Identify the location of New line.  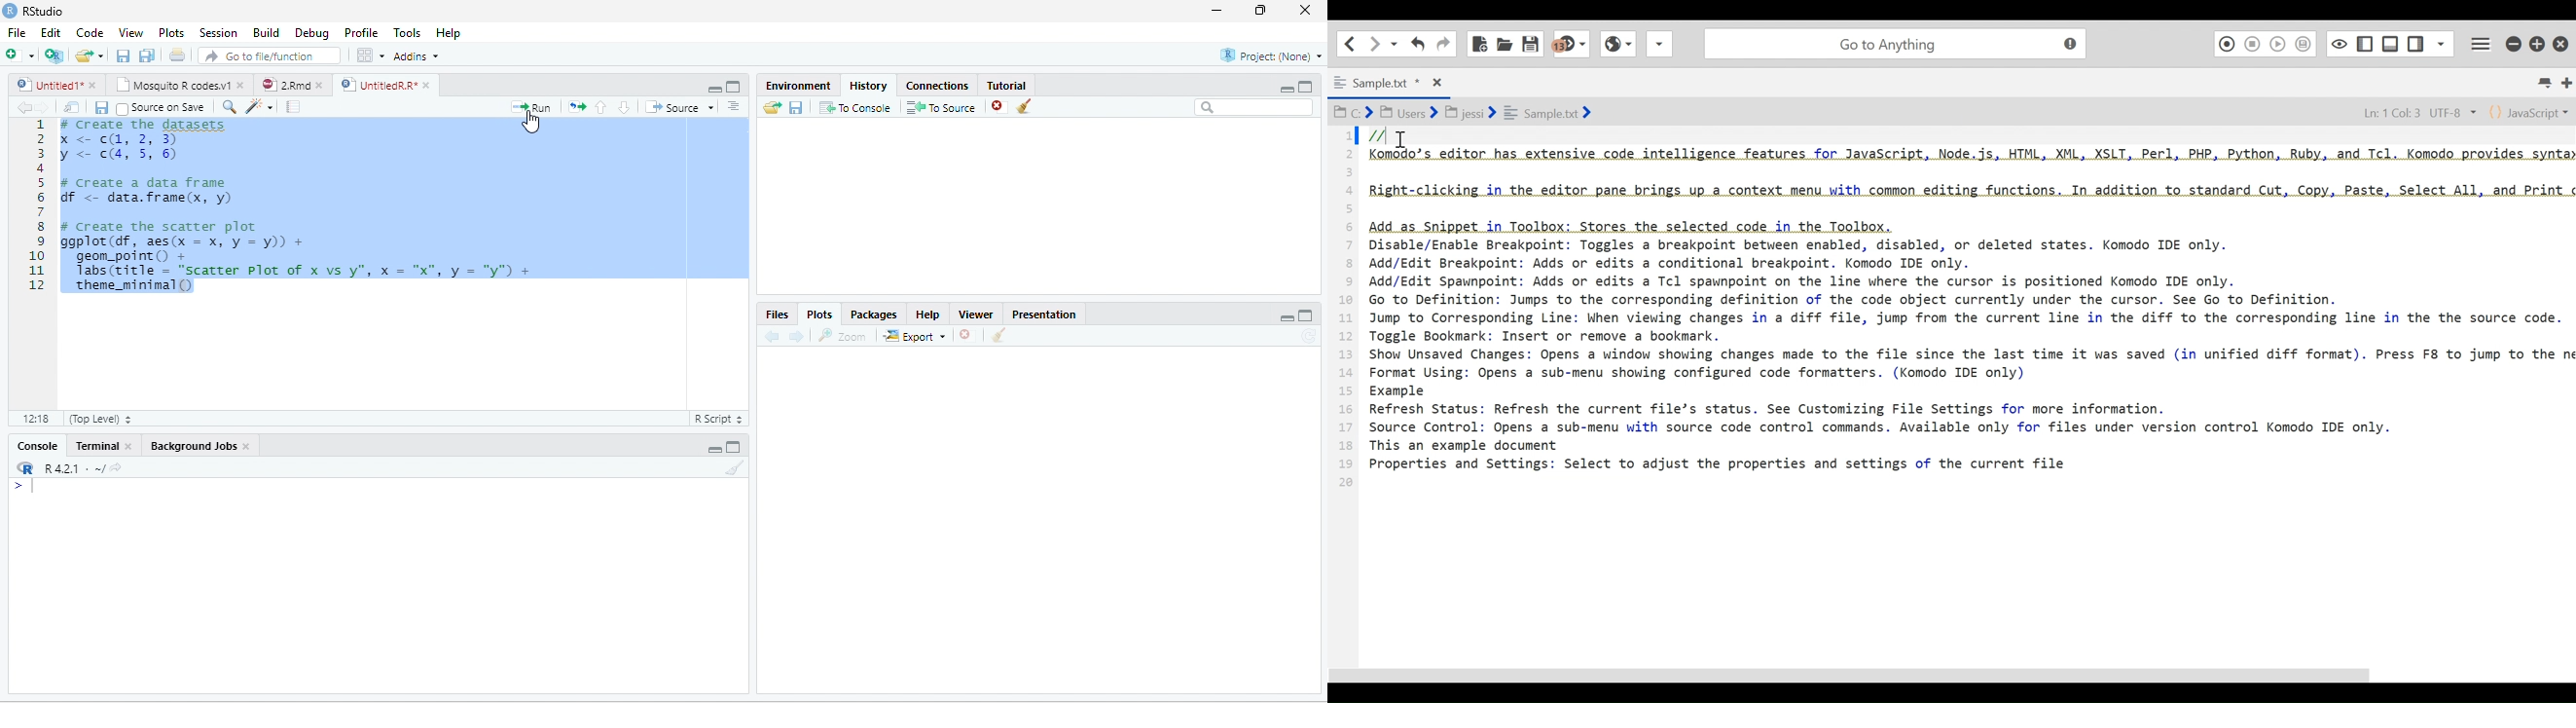
(24, 485).